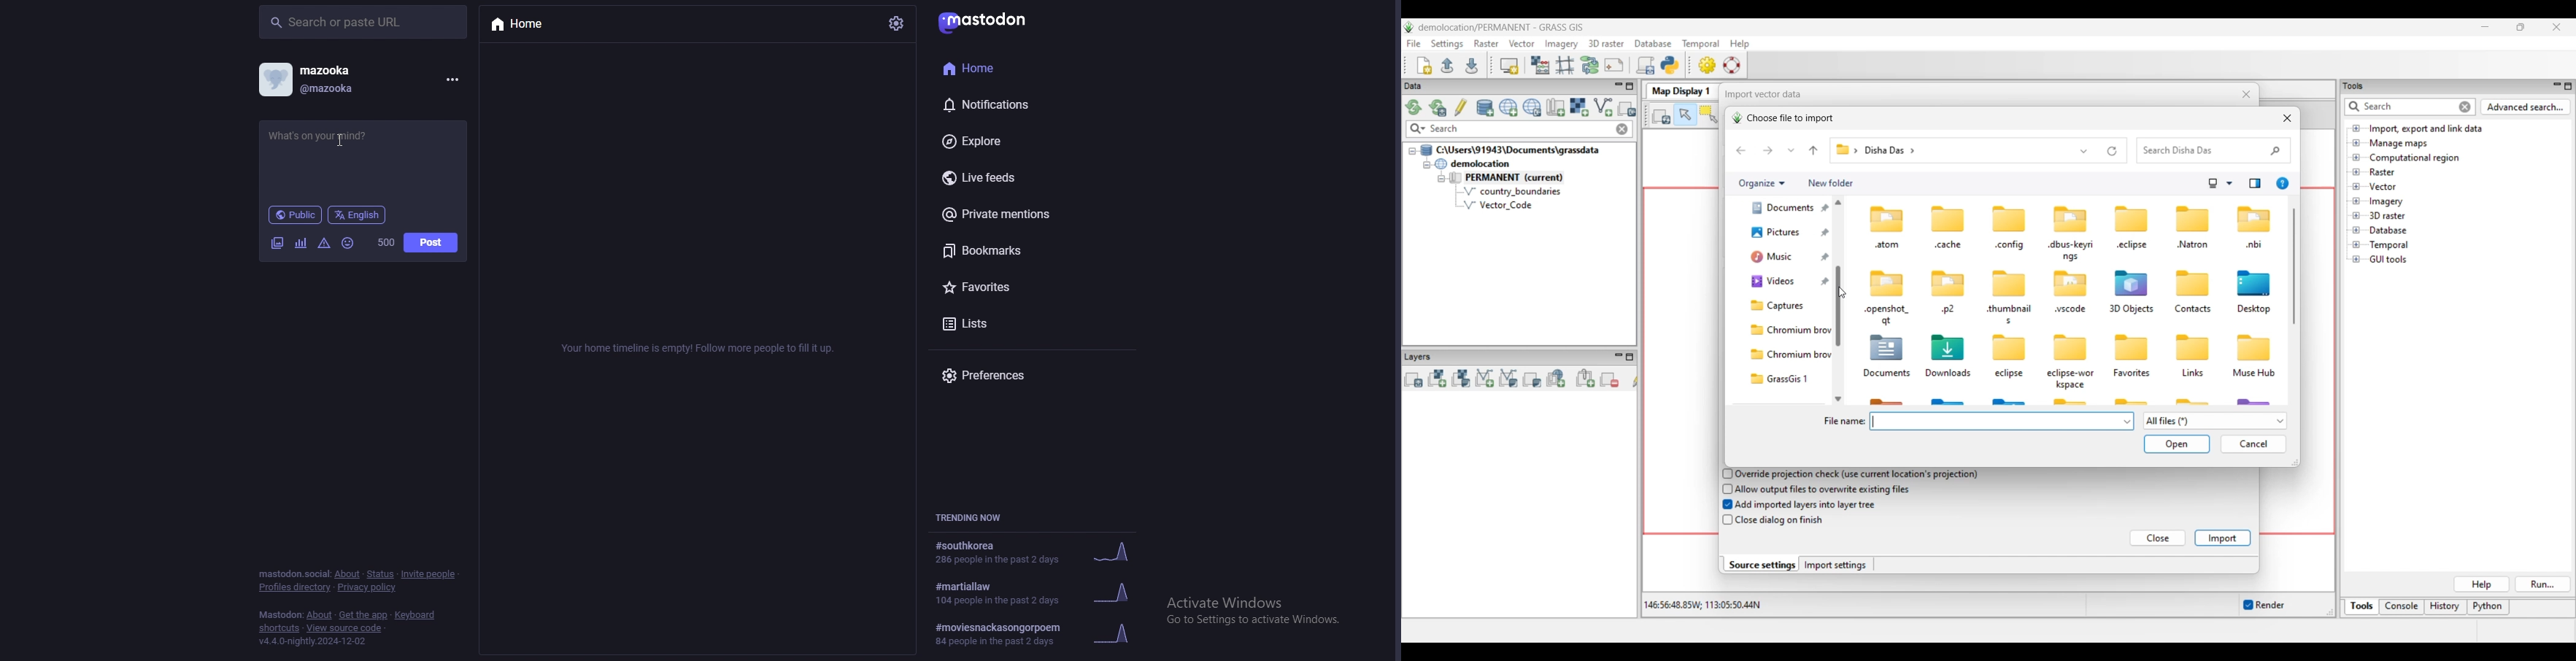  I want to click on Click to open files under Import, export and link data, so click(2357, 128).